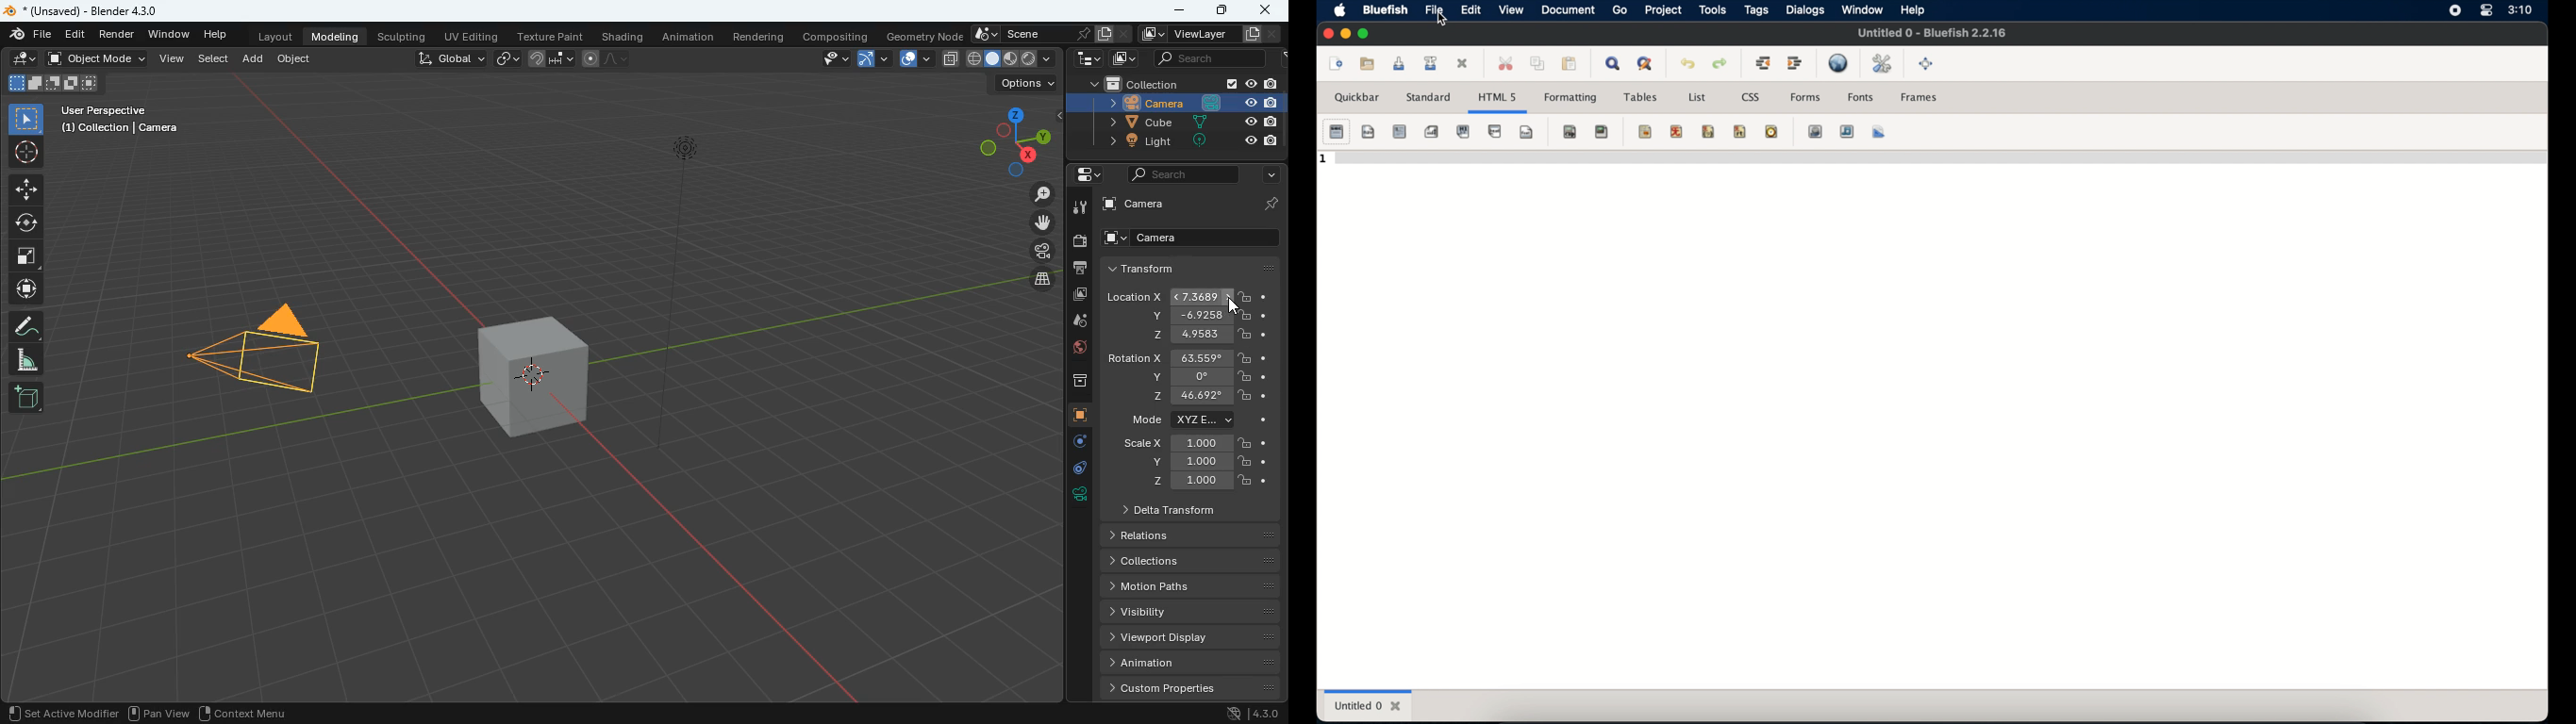  What do you see at coordinates (1010, 57) in the screenshot?
I see `type` at bounding box center [1010, 57].